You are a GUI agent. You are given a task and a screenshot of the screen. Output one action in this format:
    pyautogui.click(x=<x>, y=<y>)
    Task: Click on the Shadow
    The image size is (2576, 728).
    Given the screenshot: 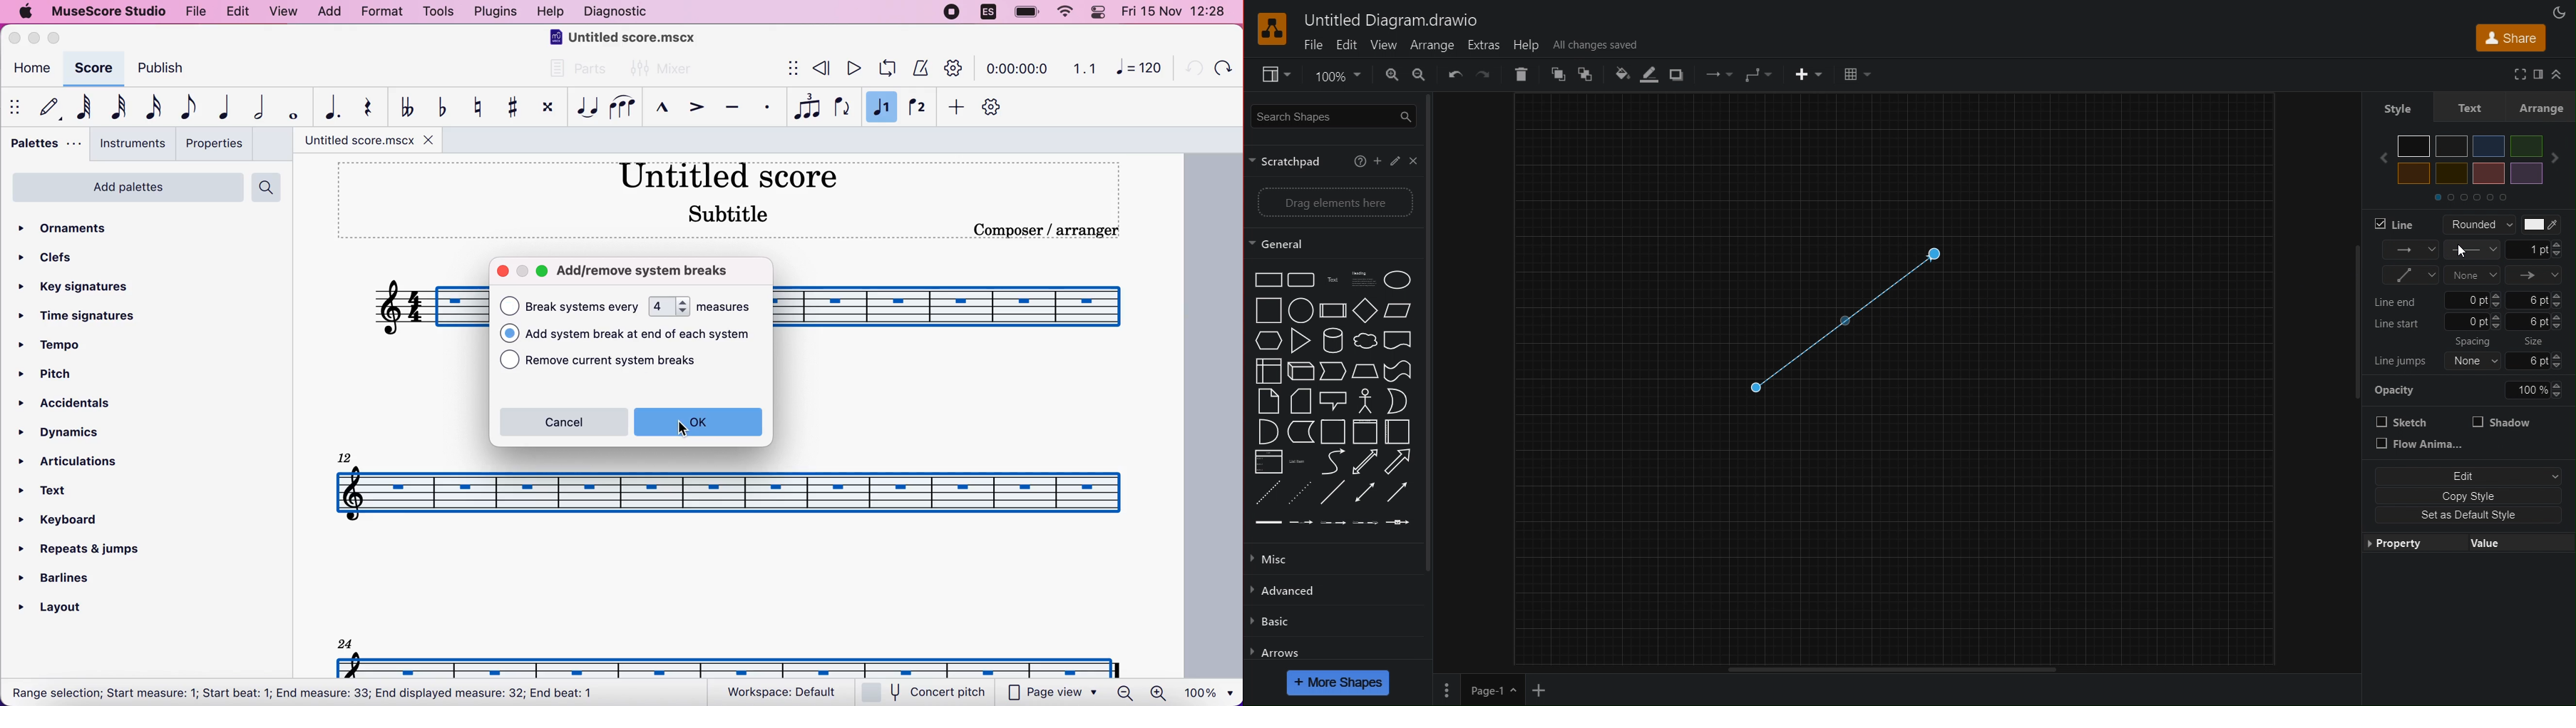 What is the action you would take?
    pyautogui.click(x=2502, y=421)
    